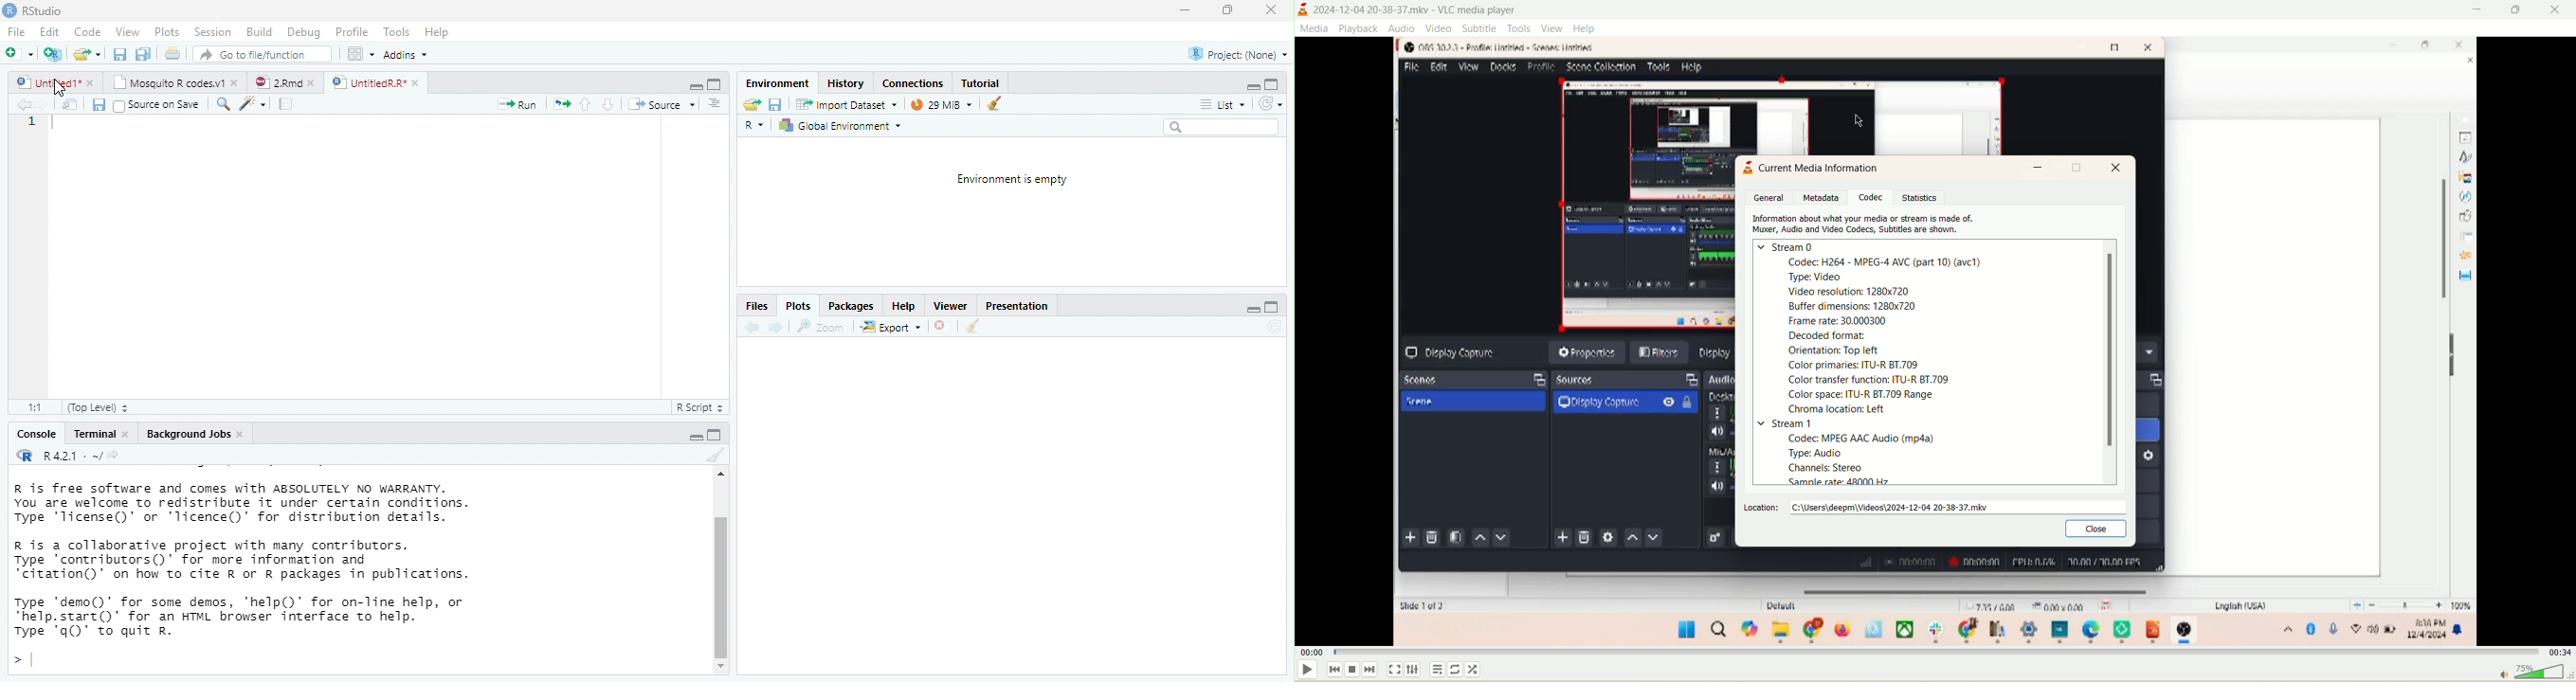 The width and height of the screenshot is (2576, 700). I want to click on Document outline, so click(716, 104).